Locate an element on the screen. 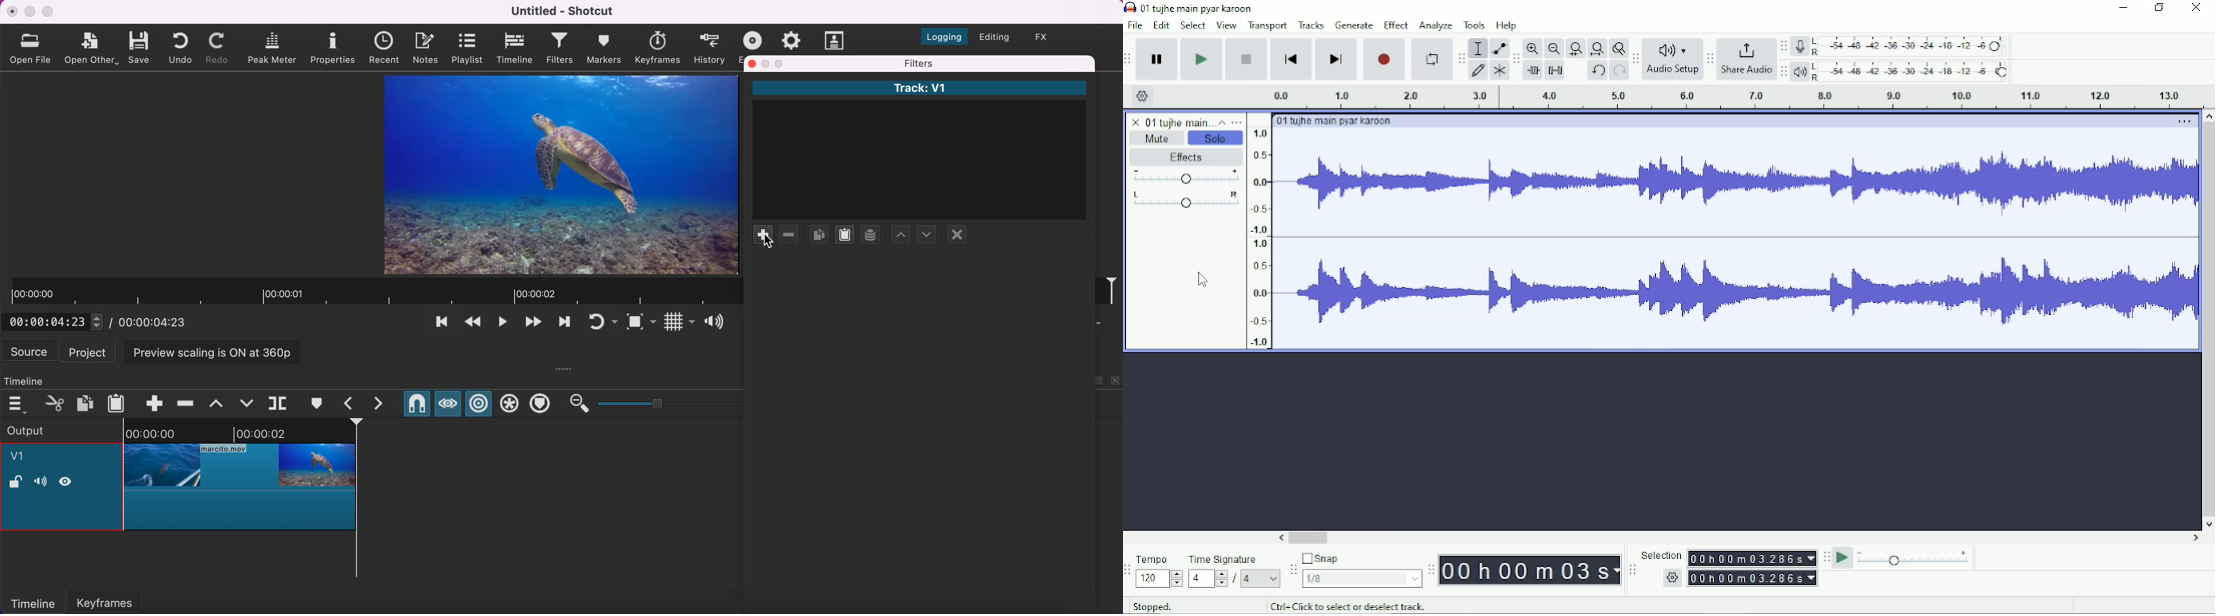 This screenshot has width=2240, height=616. copy is located at coordinates (87, 402).